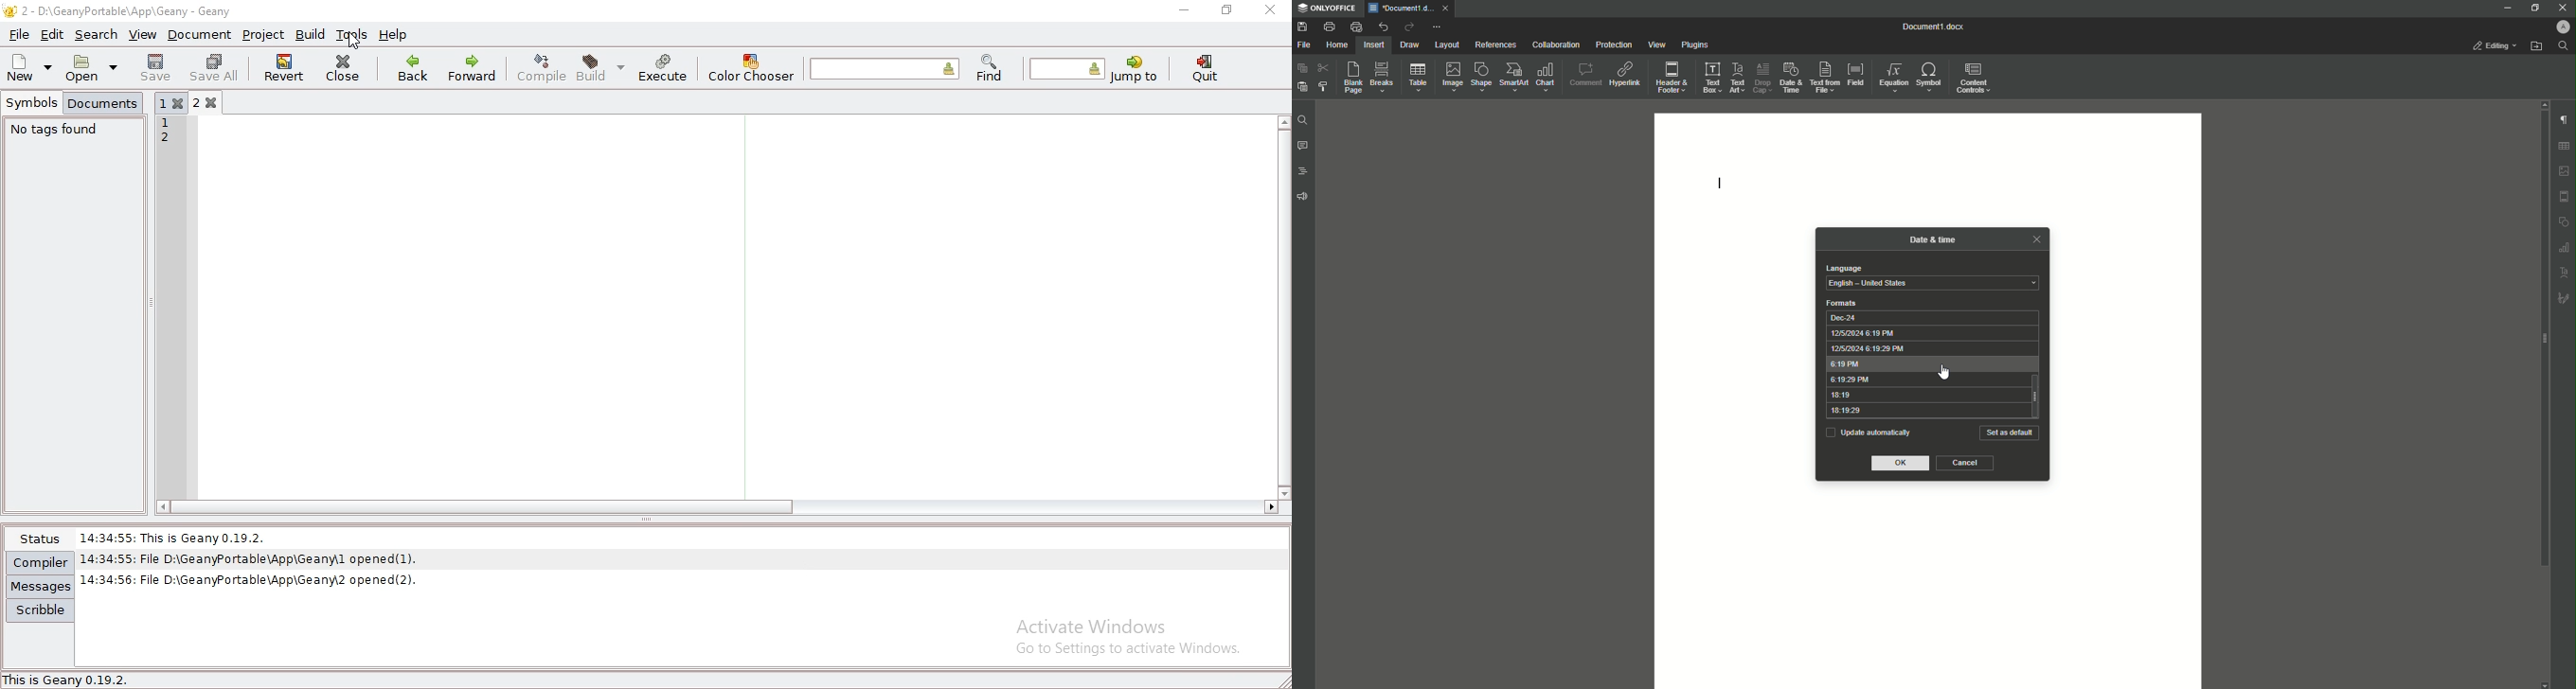 Image resolution: width=2576 pixels, height=700 pixels. Describe the element at coordinates (1977, 77) in the screenshot. I see `Controls` at that location.